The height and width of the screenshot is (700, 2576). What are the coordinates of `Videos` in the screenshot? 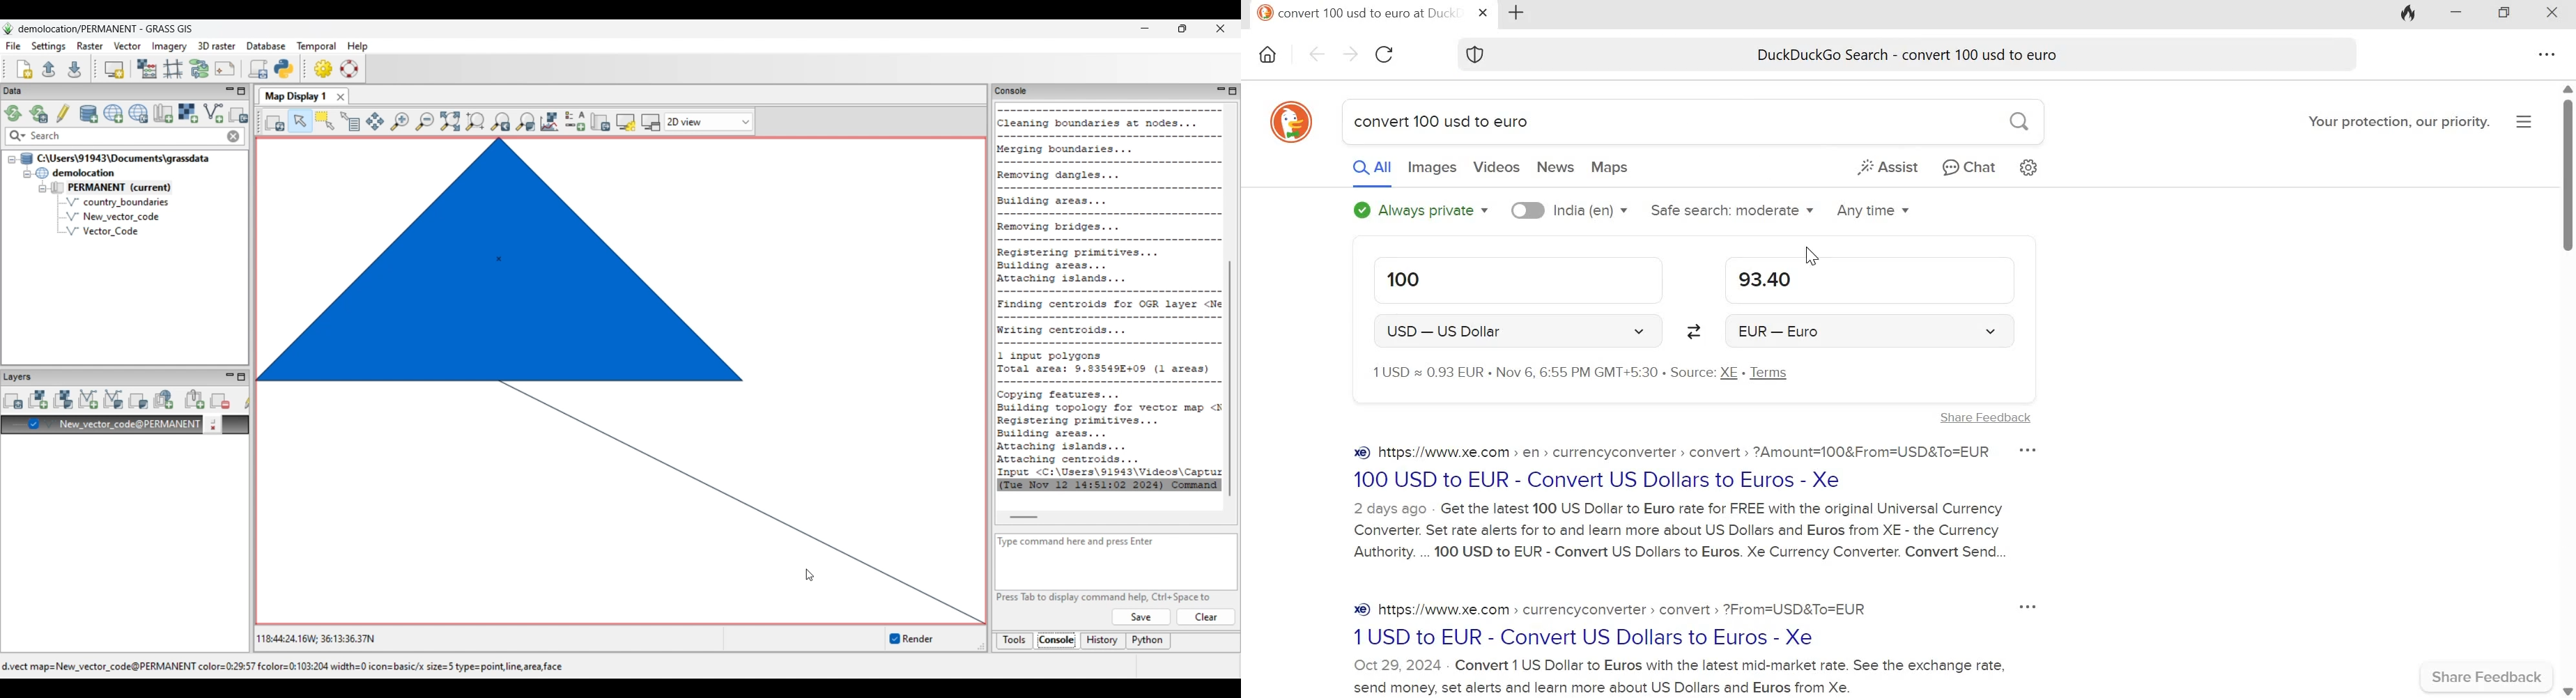 It's located at (1496, 166).